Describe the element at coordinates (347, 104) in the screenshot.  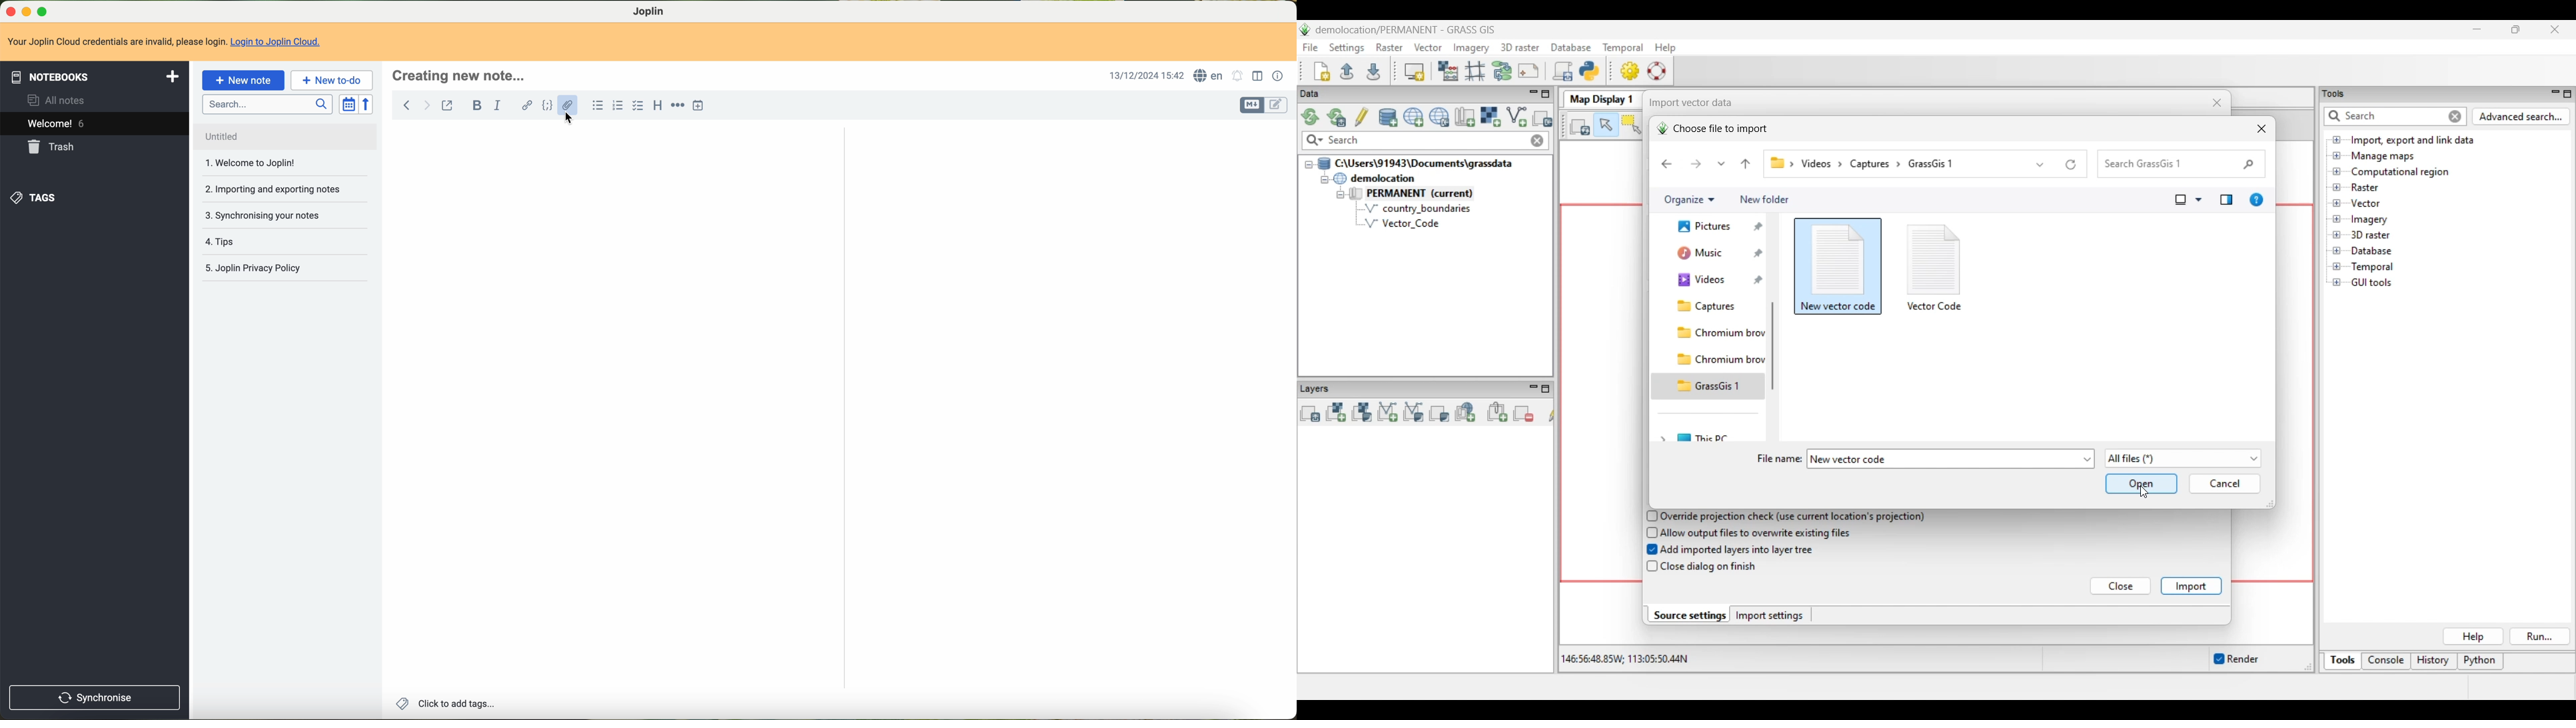
I see `toggle sort order field` at that location.